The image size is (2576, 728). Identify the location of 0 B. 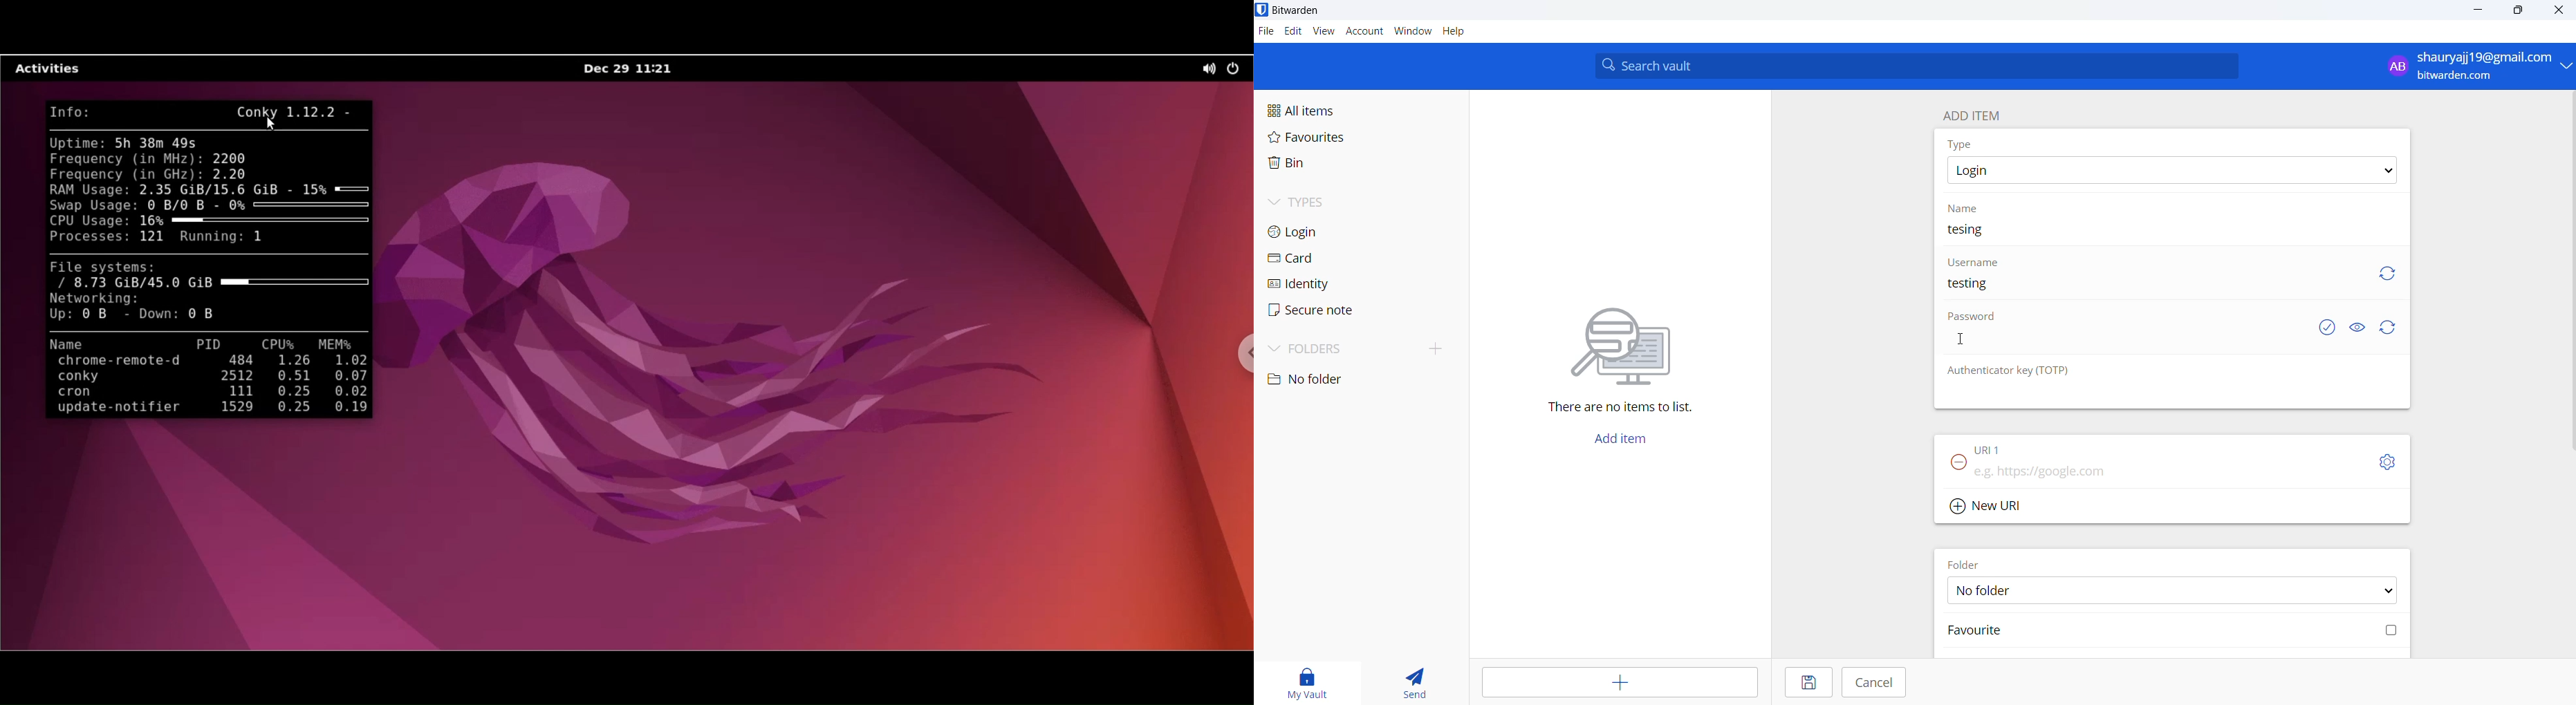
(206, 313).